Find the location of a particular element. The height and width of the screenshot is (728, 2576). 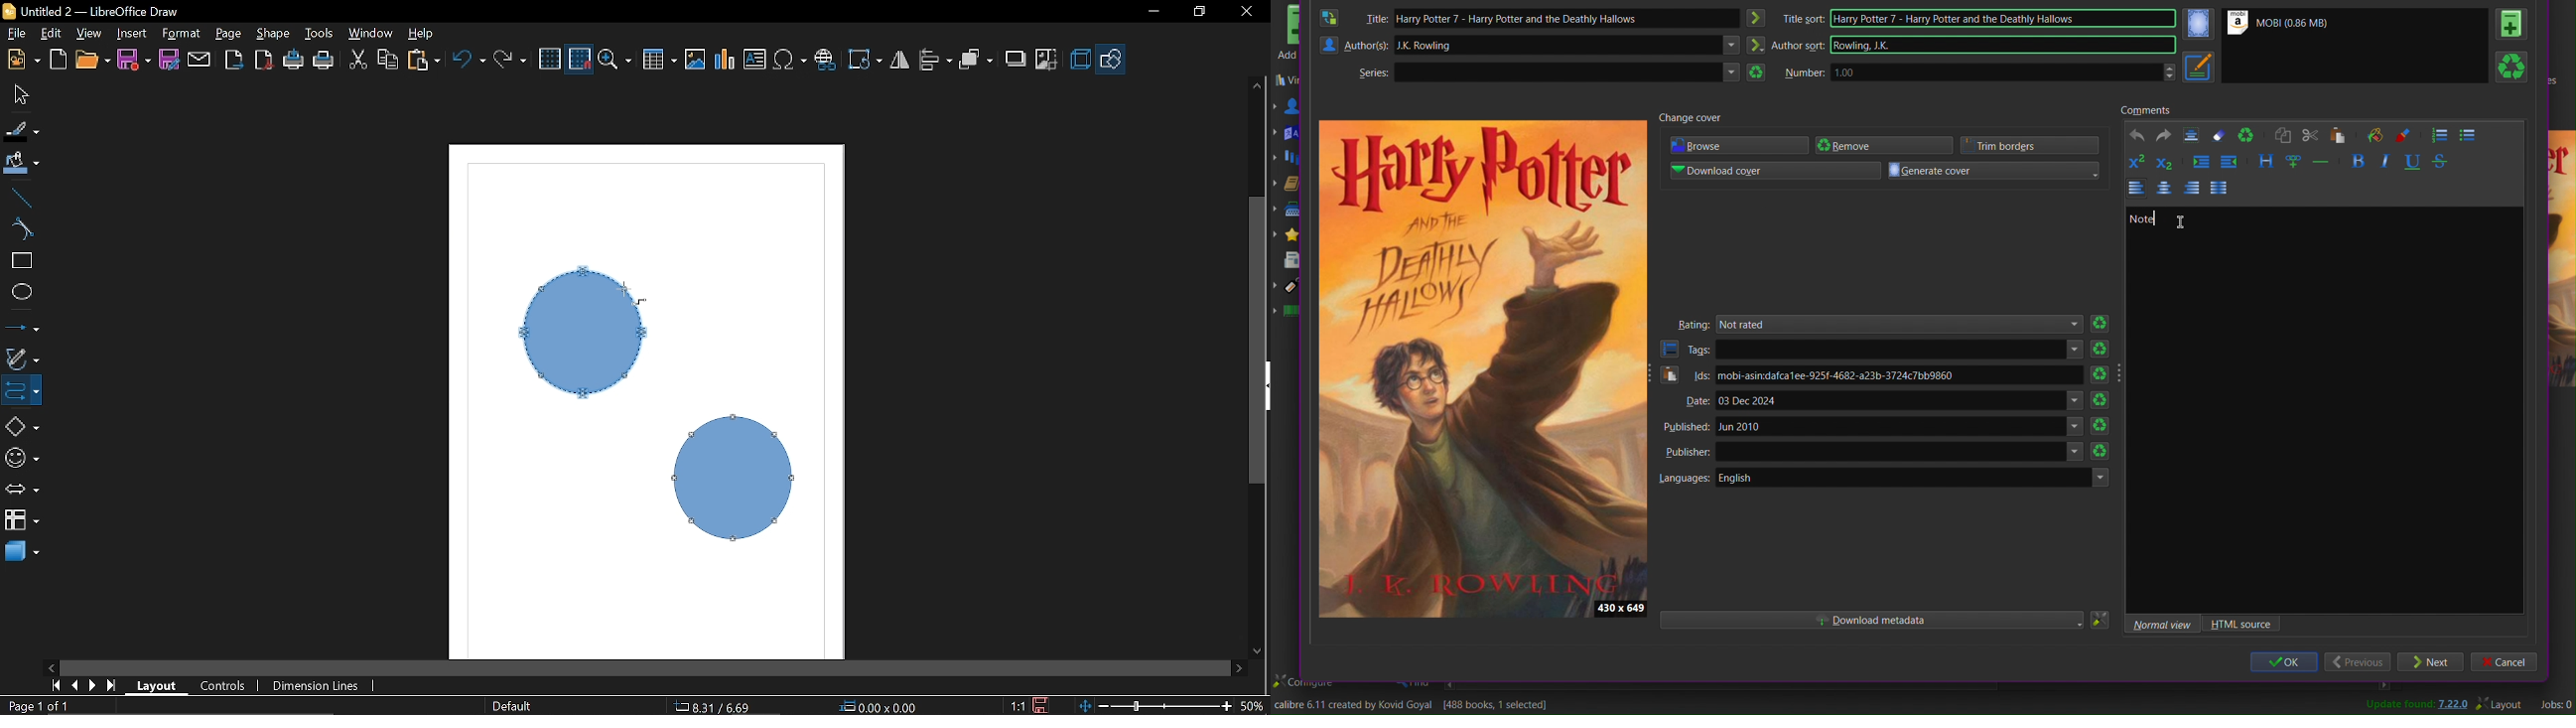

Rotate is located at coordinates (866, 58).